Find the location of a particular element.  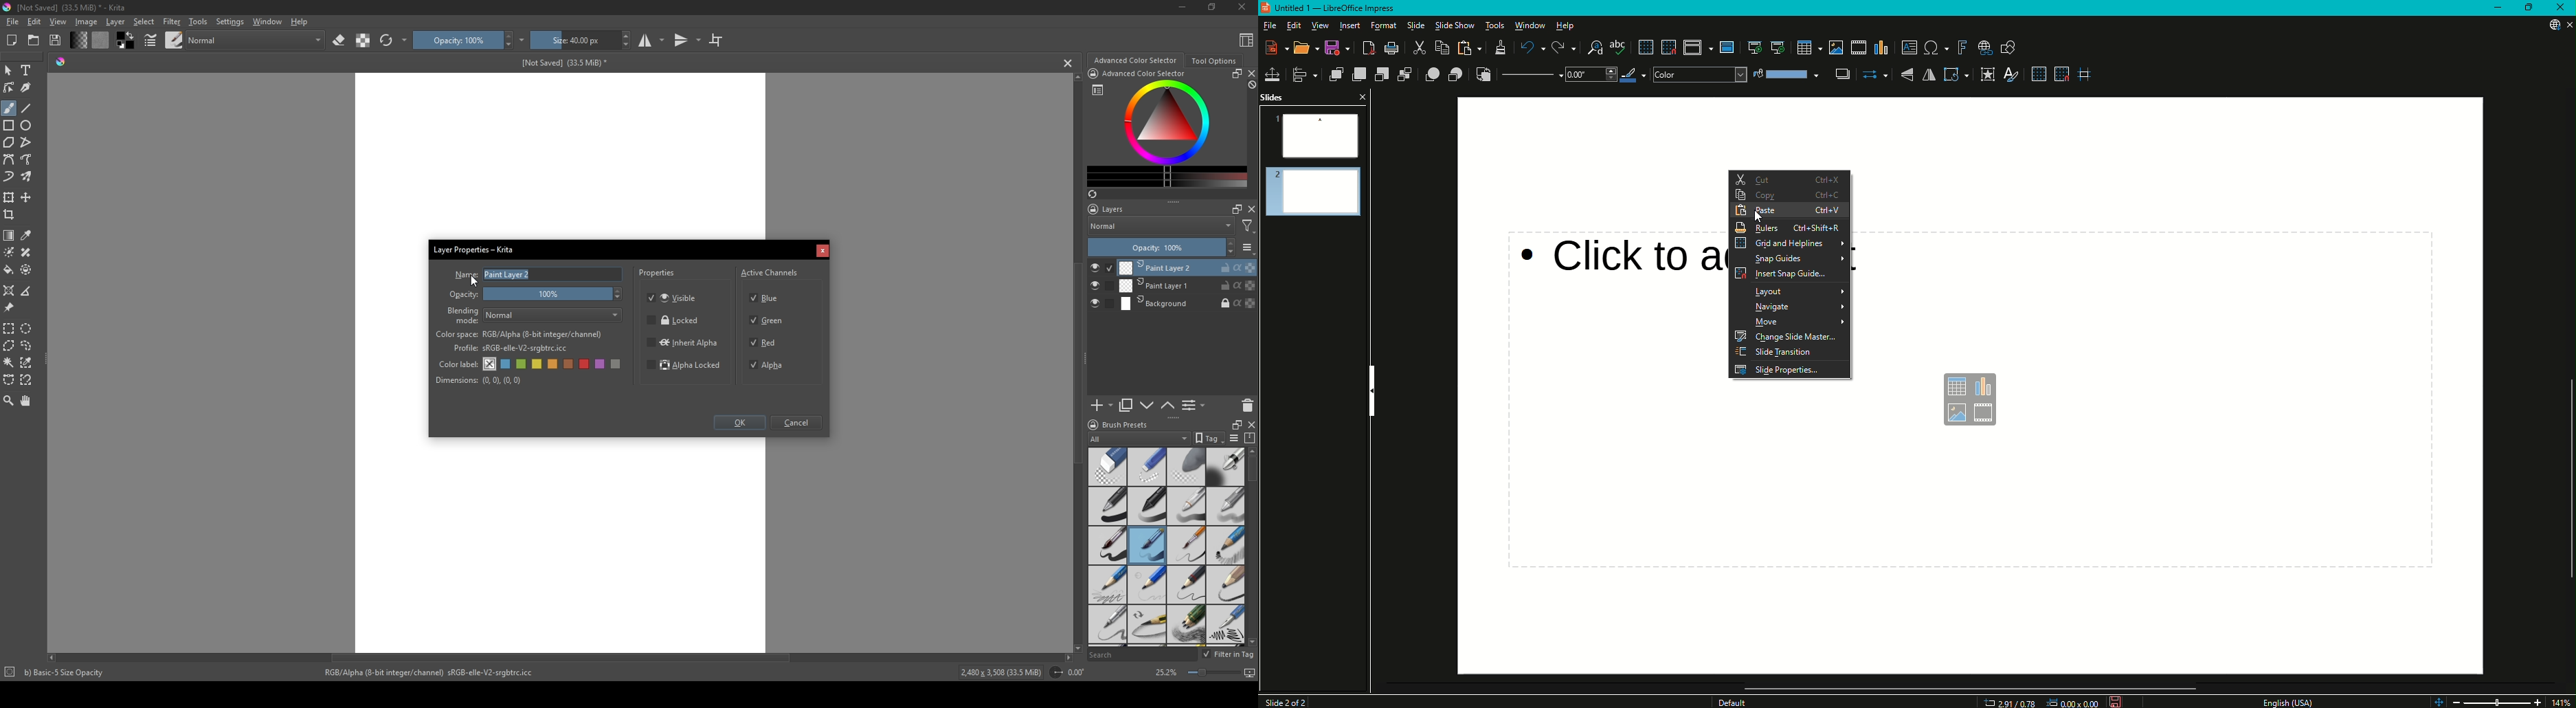

minimize is located at coordinates (1183, 7).